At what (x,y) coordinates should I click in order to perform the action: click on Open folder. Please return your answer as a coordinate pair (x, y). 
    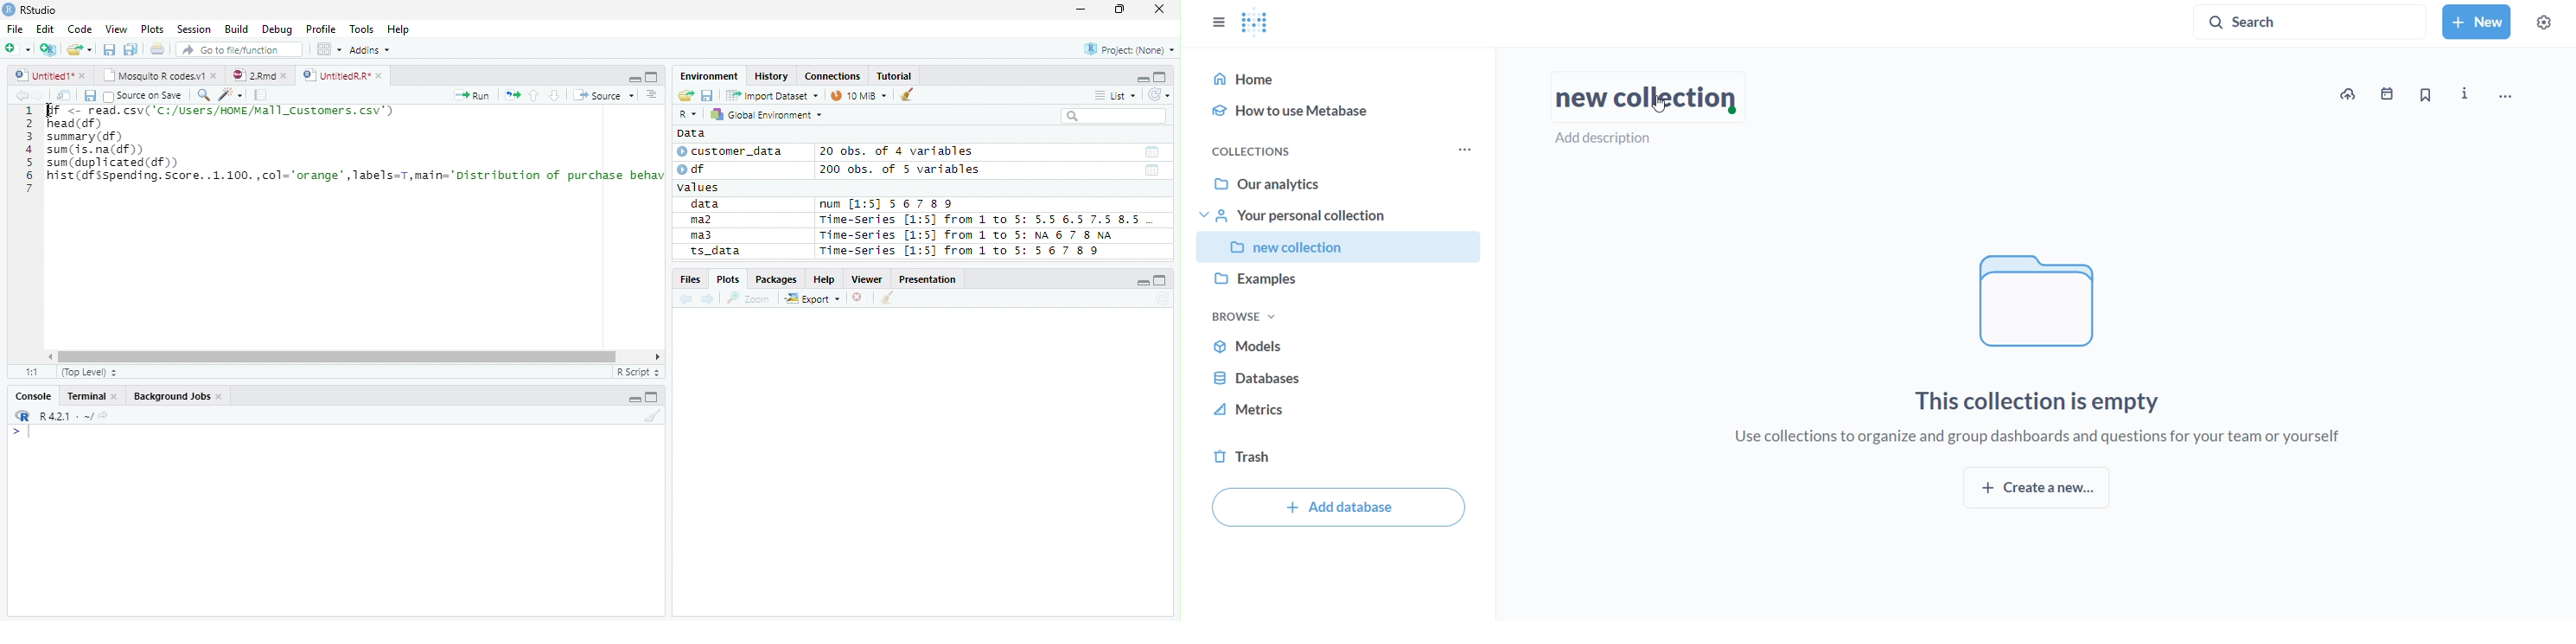
    Looking at the image, I should click on (684, 96).